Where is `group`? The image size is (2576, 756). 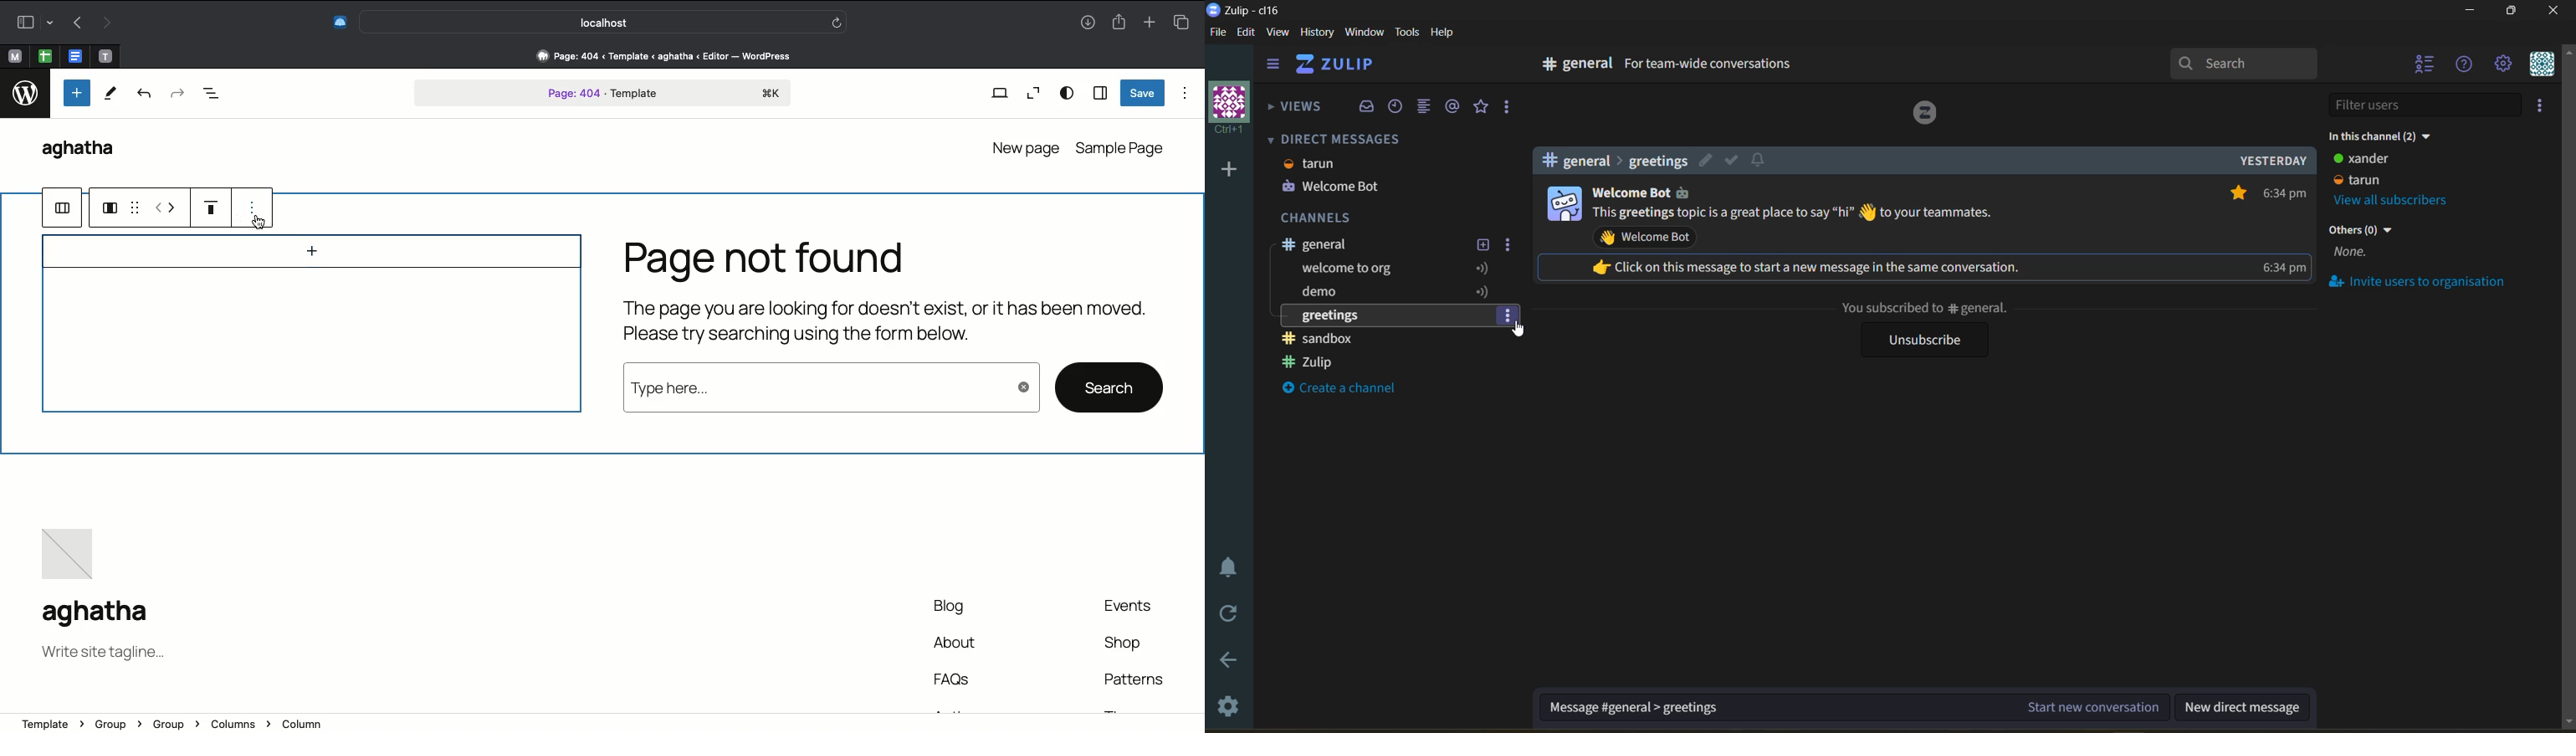 group is located at coordinates (105, 208).